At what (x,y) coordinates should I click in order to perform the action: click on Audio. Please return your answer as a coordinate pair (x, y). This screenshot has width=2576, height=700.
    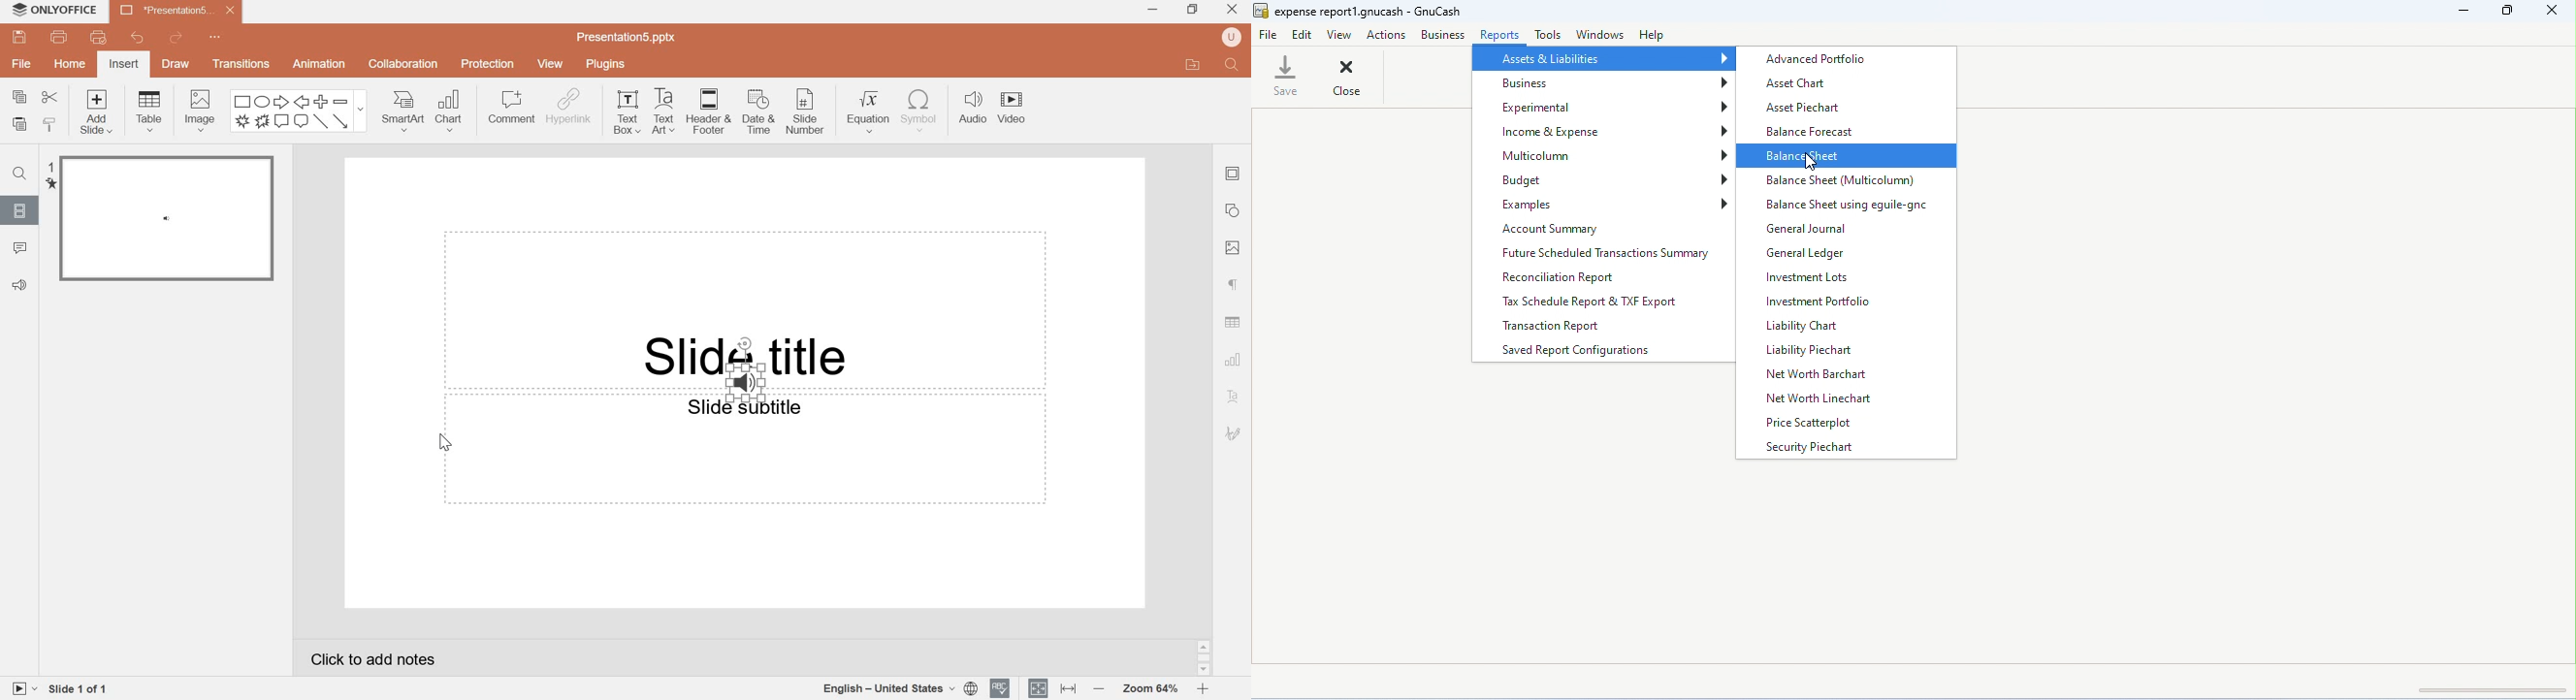
    Looking at the image, I should click on (971, 107).